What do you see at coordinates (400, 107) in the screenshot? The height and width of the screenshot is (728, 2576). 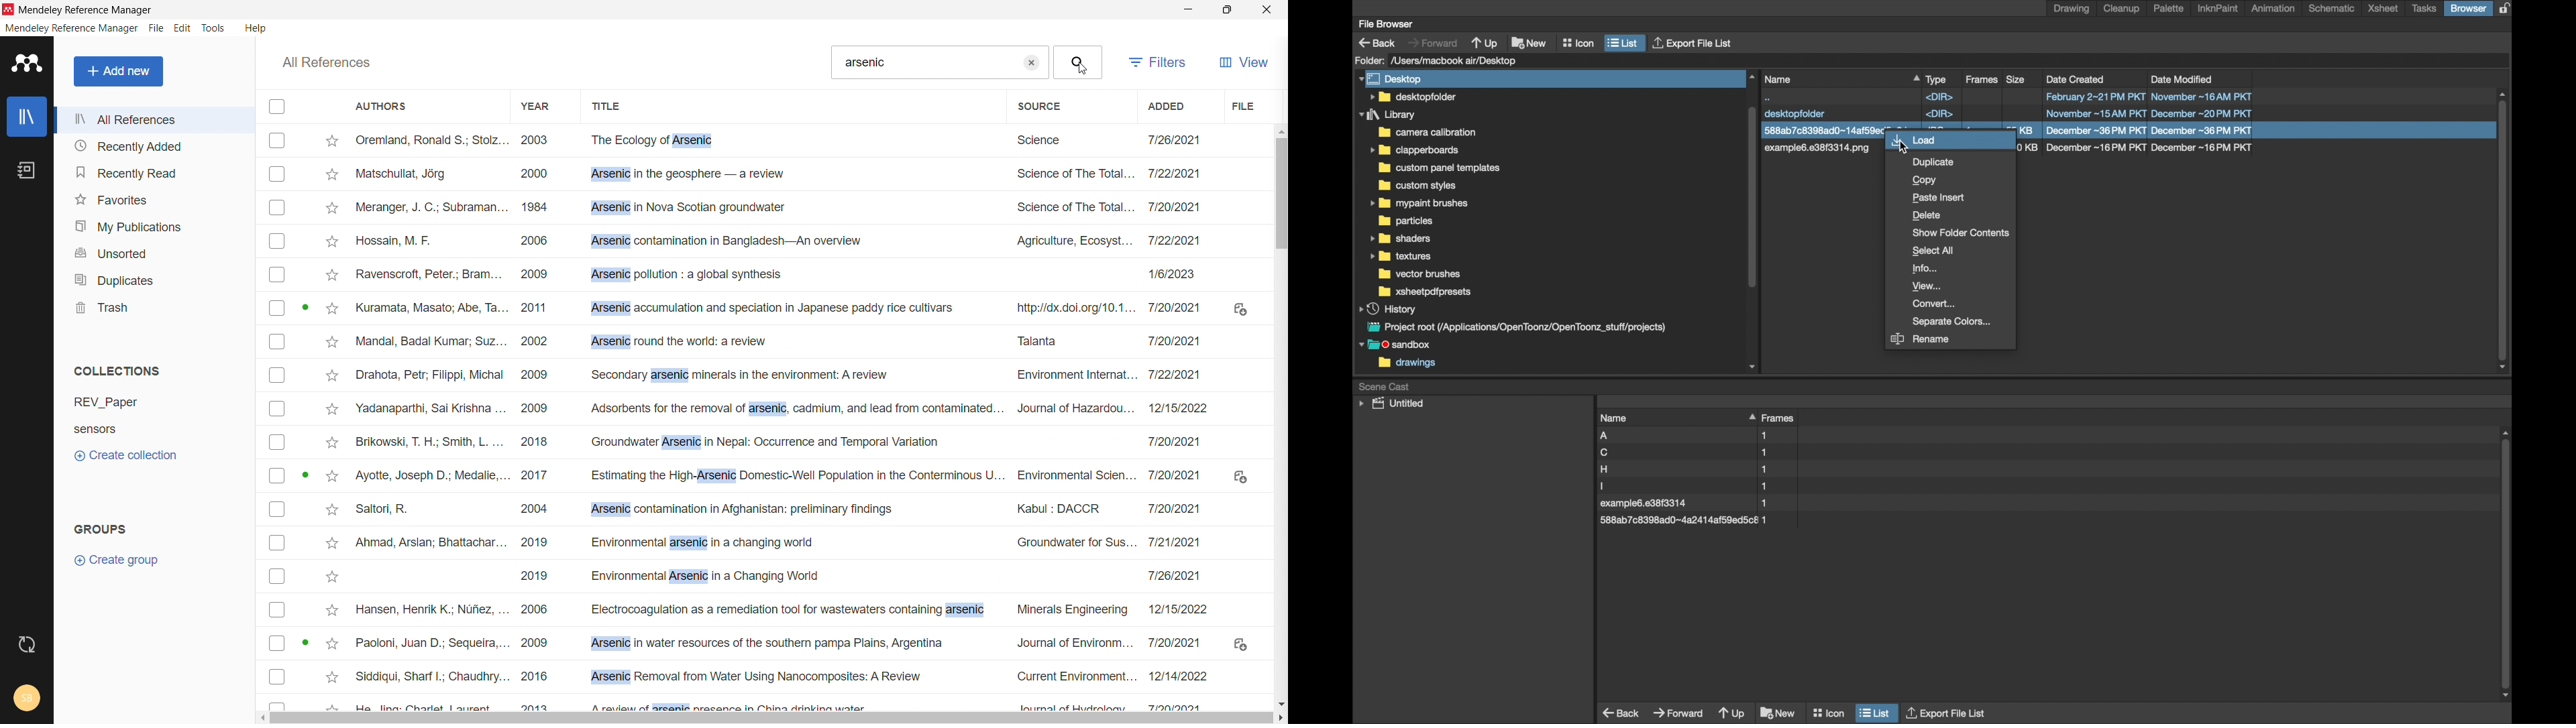 I see `authors` at bounding box center [400, 107].